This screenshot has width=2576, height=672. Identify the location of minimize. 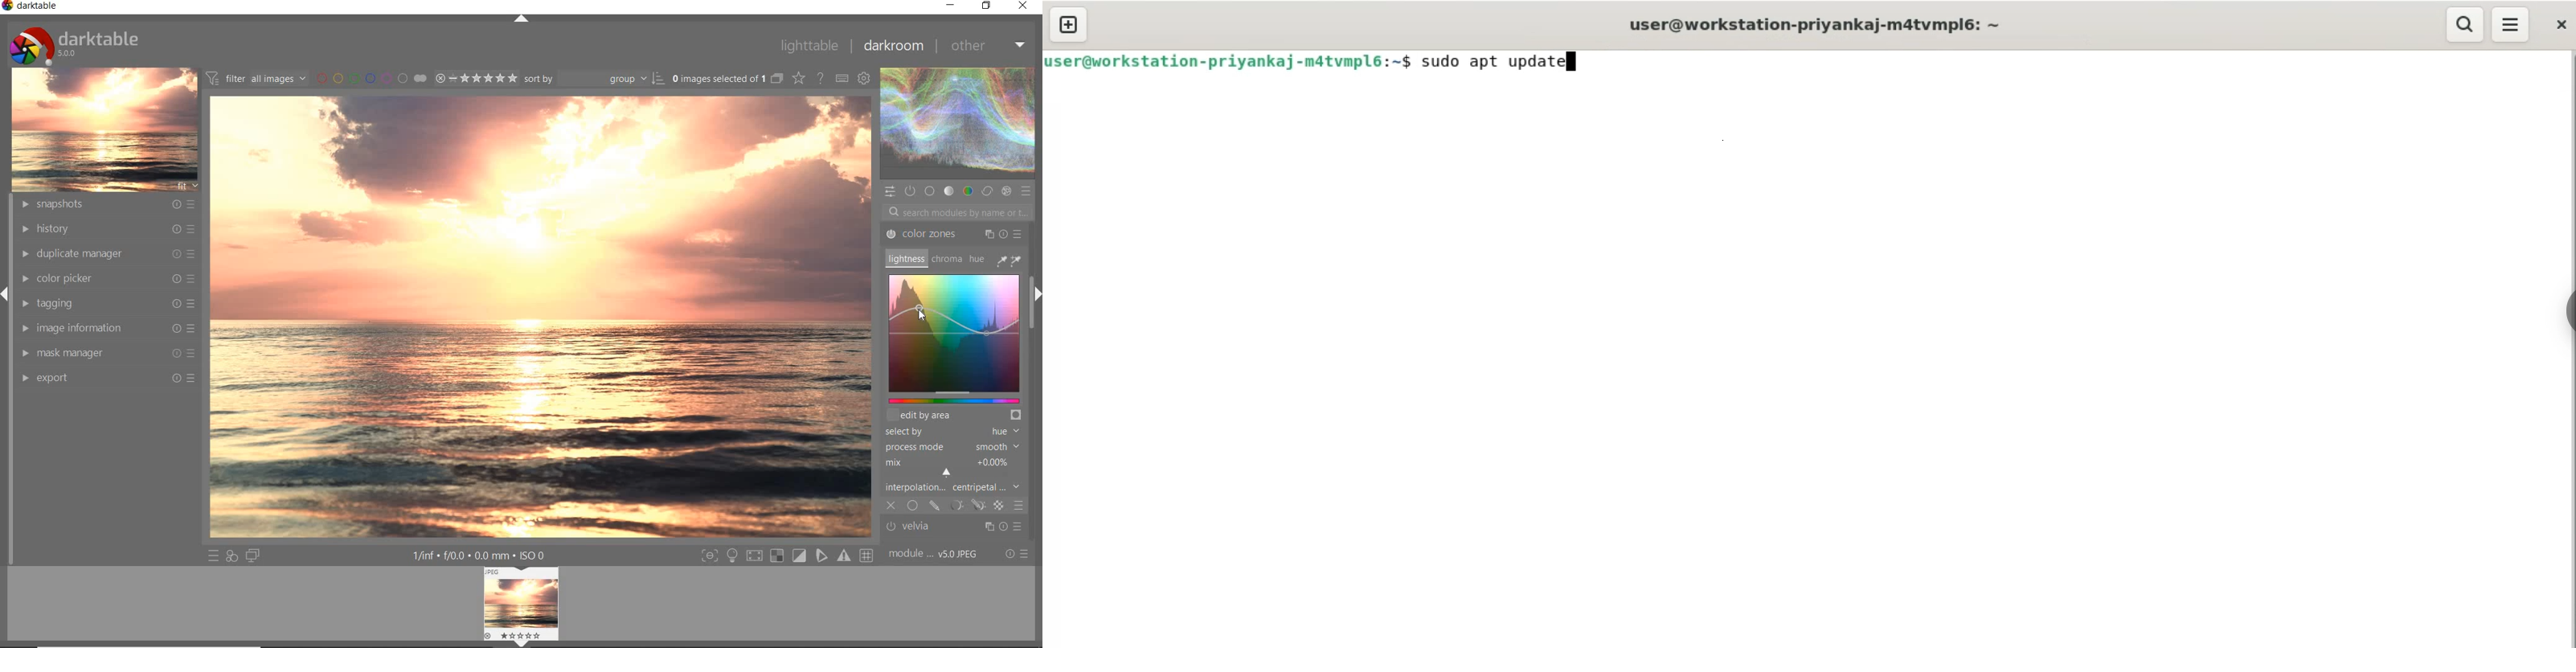
(952, 4).